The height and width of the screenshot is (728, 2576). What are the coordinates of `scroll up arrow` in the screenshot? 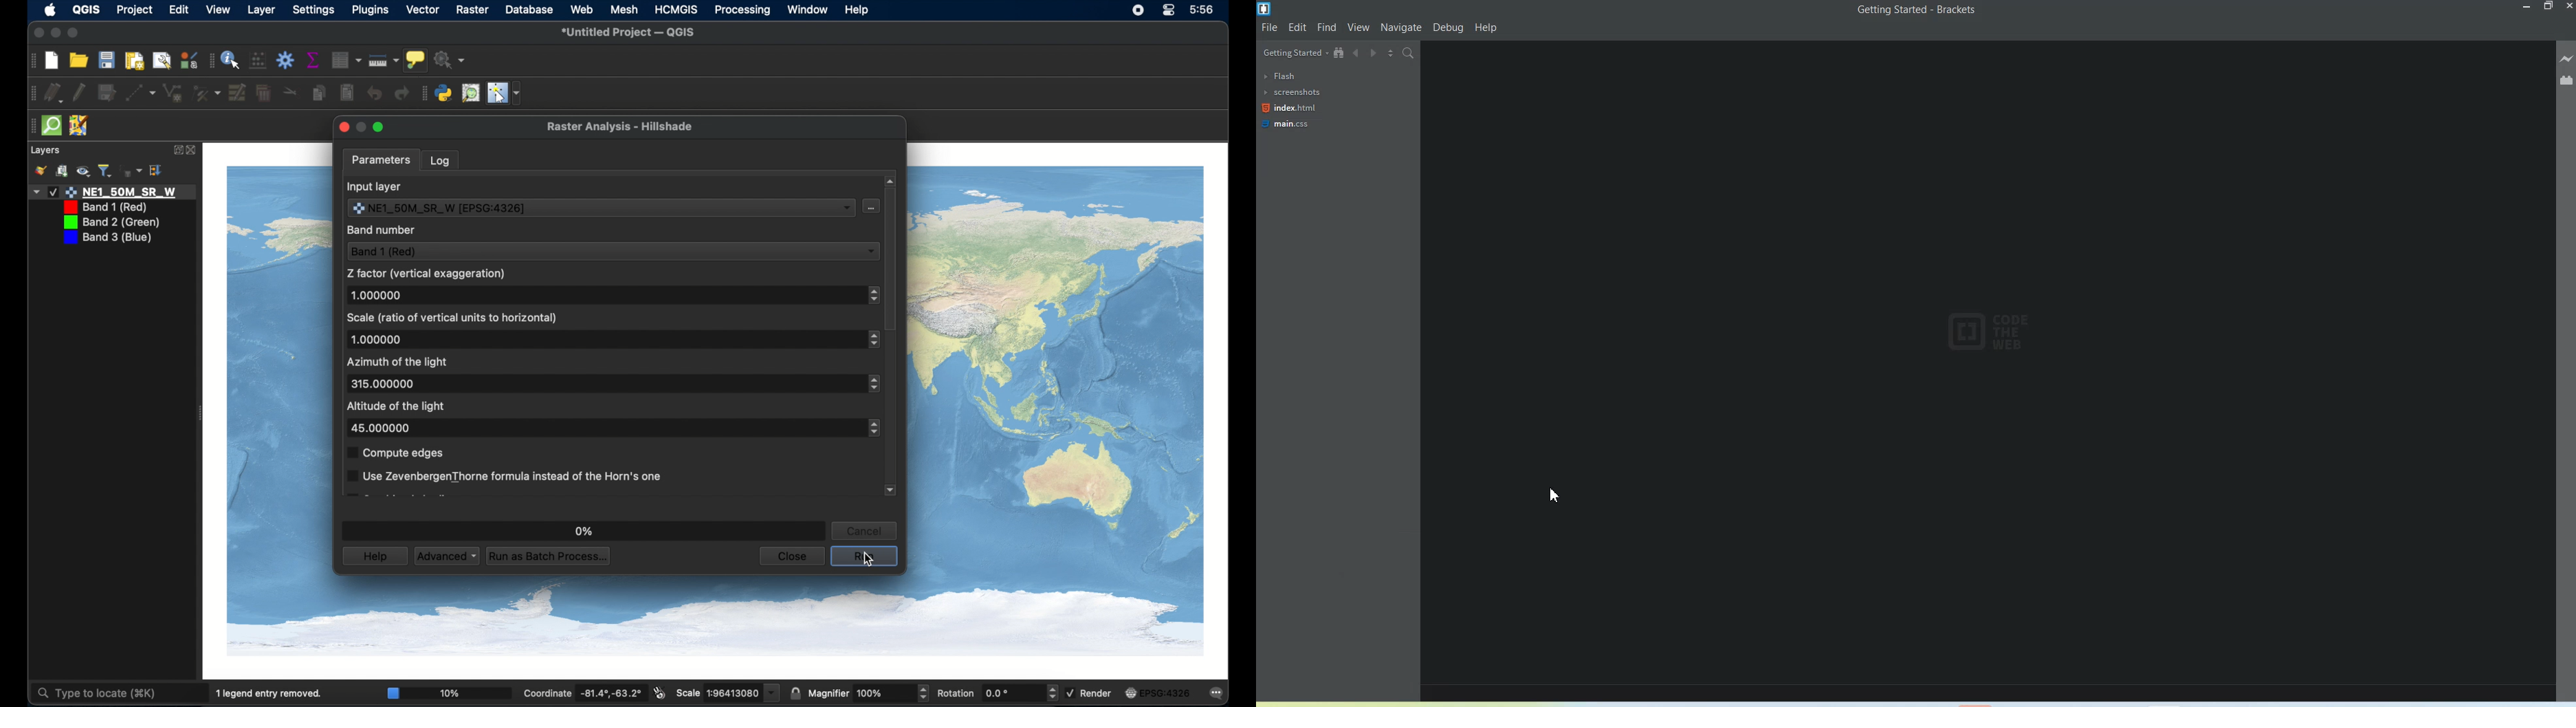 It's located at (892, 181).